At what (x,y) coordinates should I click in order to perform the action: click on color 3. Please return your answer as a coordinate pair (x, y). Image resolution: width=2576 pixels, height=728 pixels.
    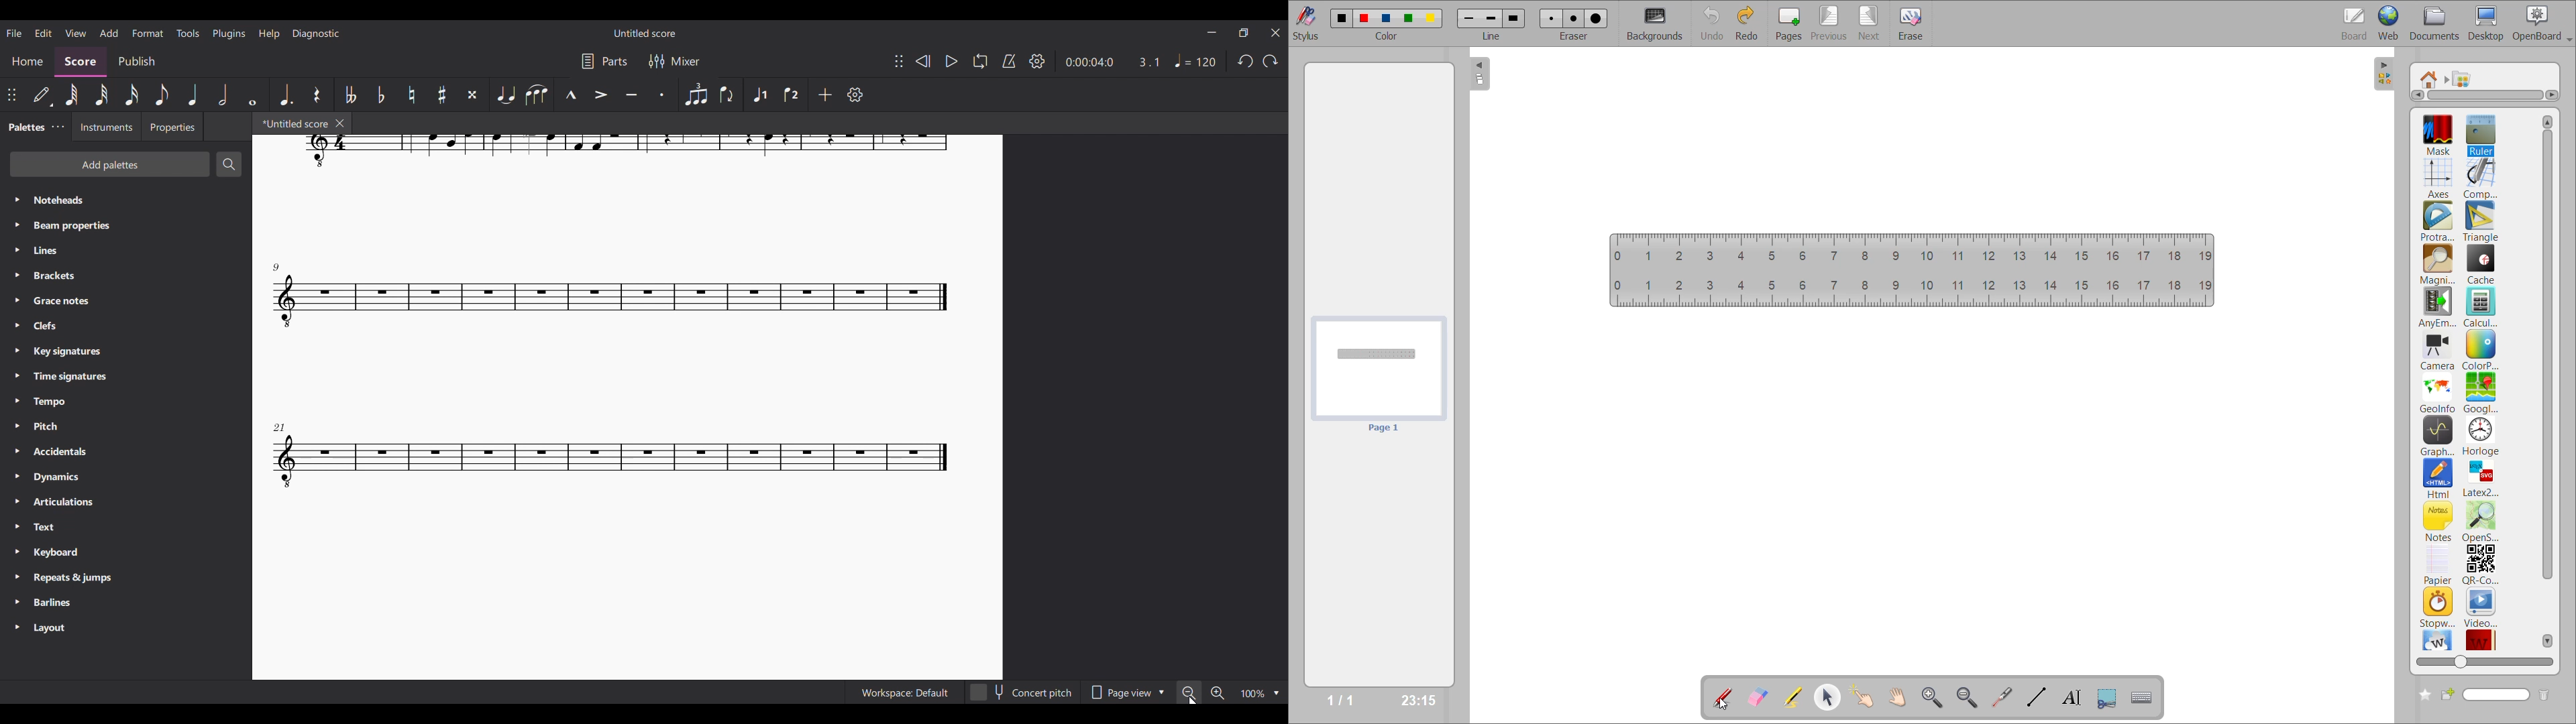
    Looking at the image, I should click on (1385, 17).